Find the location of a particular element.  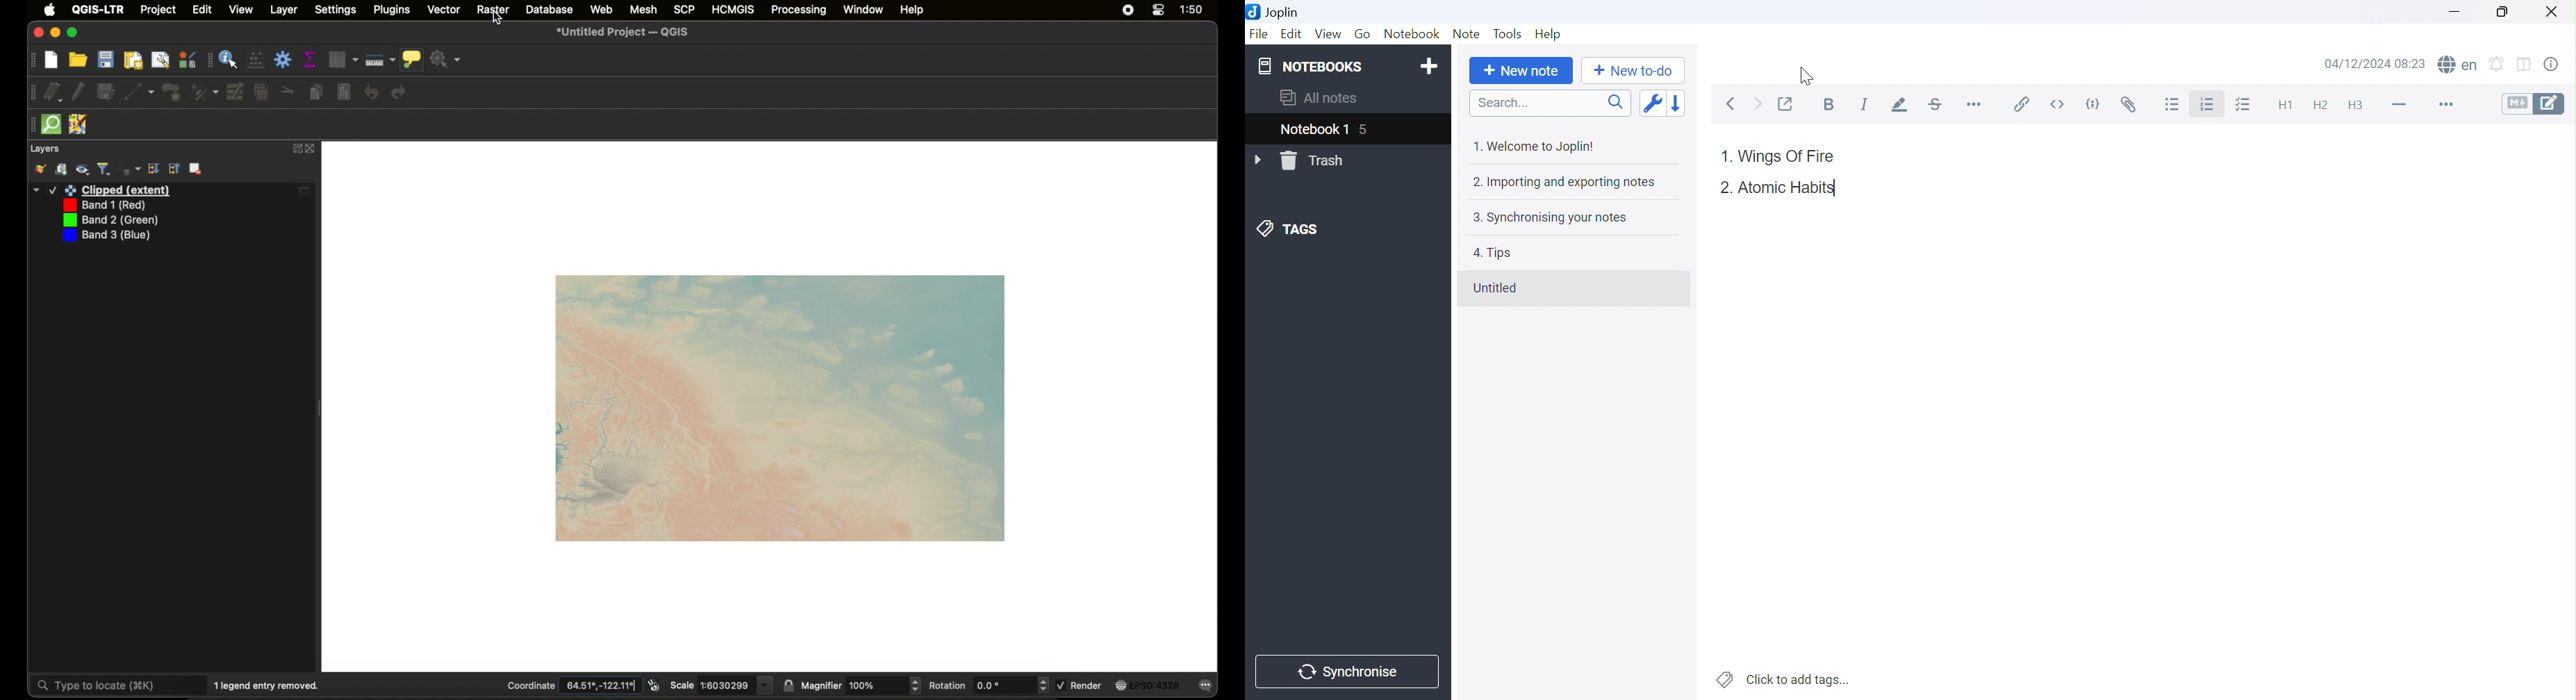

1. is located at coordinates (1722, 155).